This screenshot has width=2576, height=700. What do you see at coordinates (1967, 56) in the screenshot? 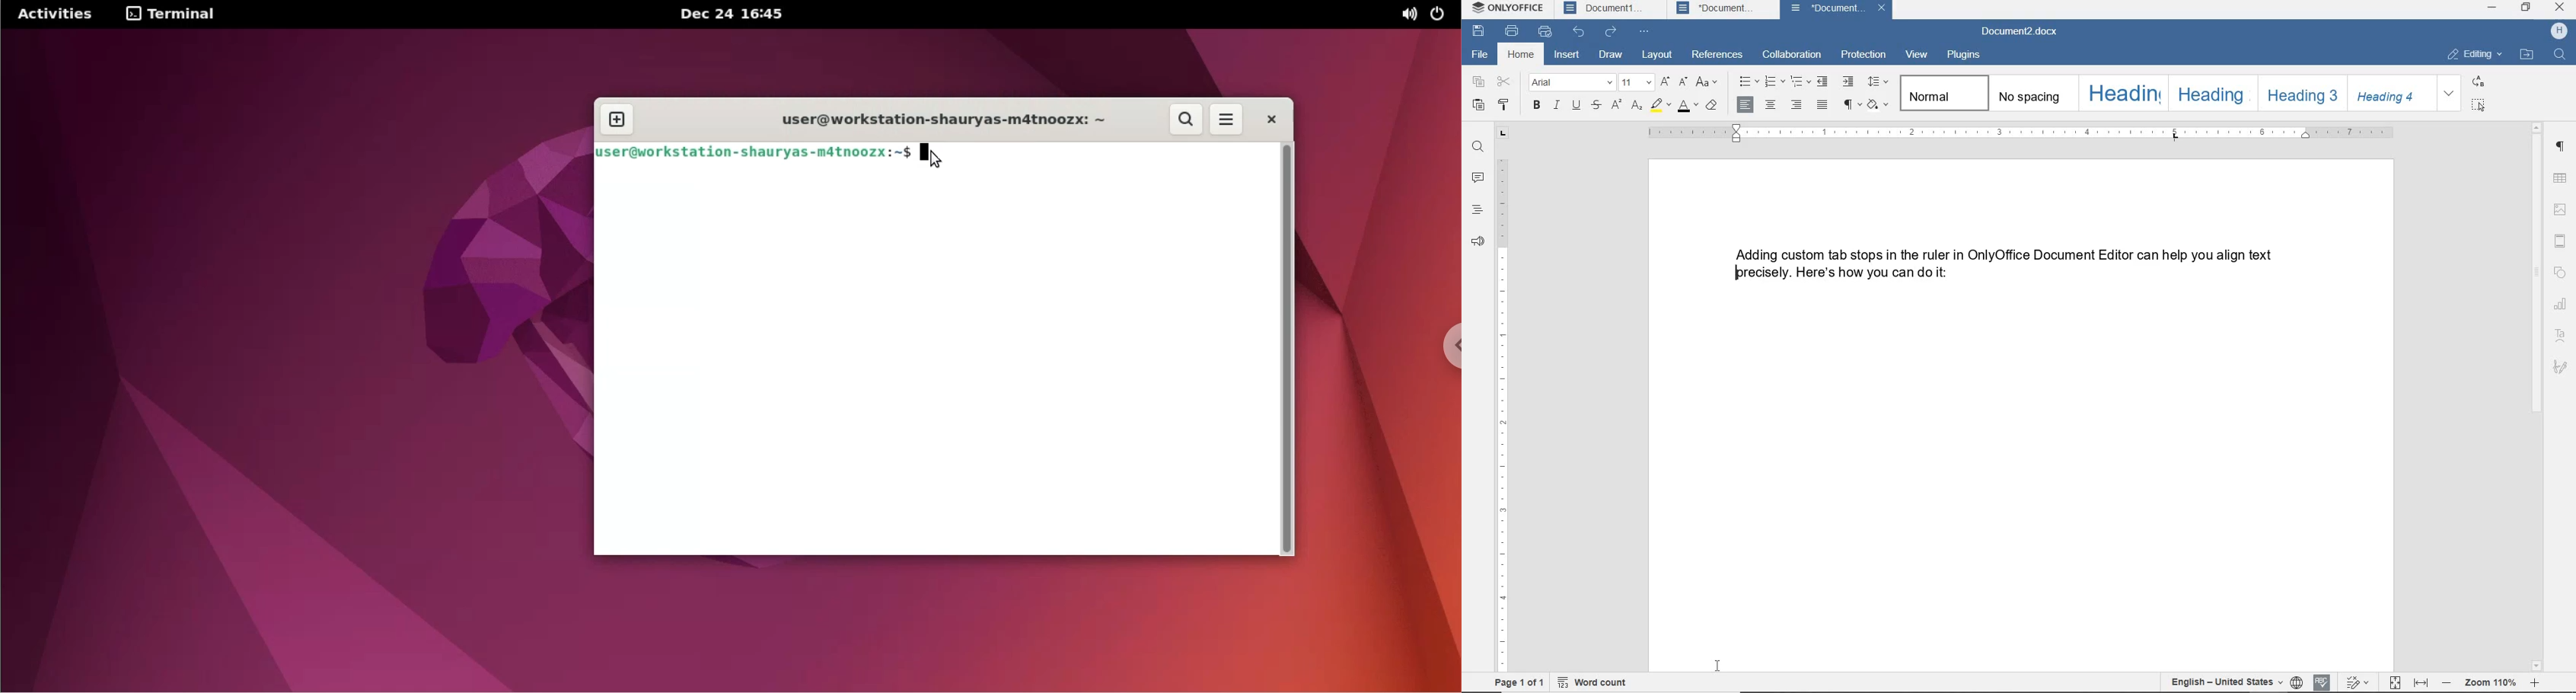
I see `plugins` at bounding box center [1967, 56].